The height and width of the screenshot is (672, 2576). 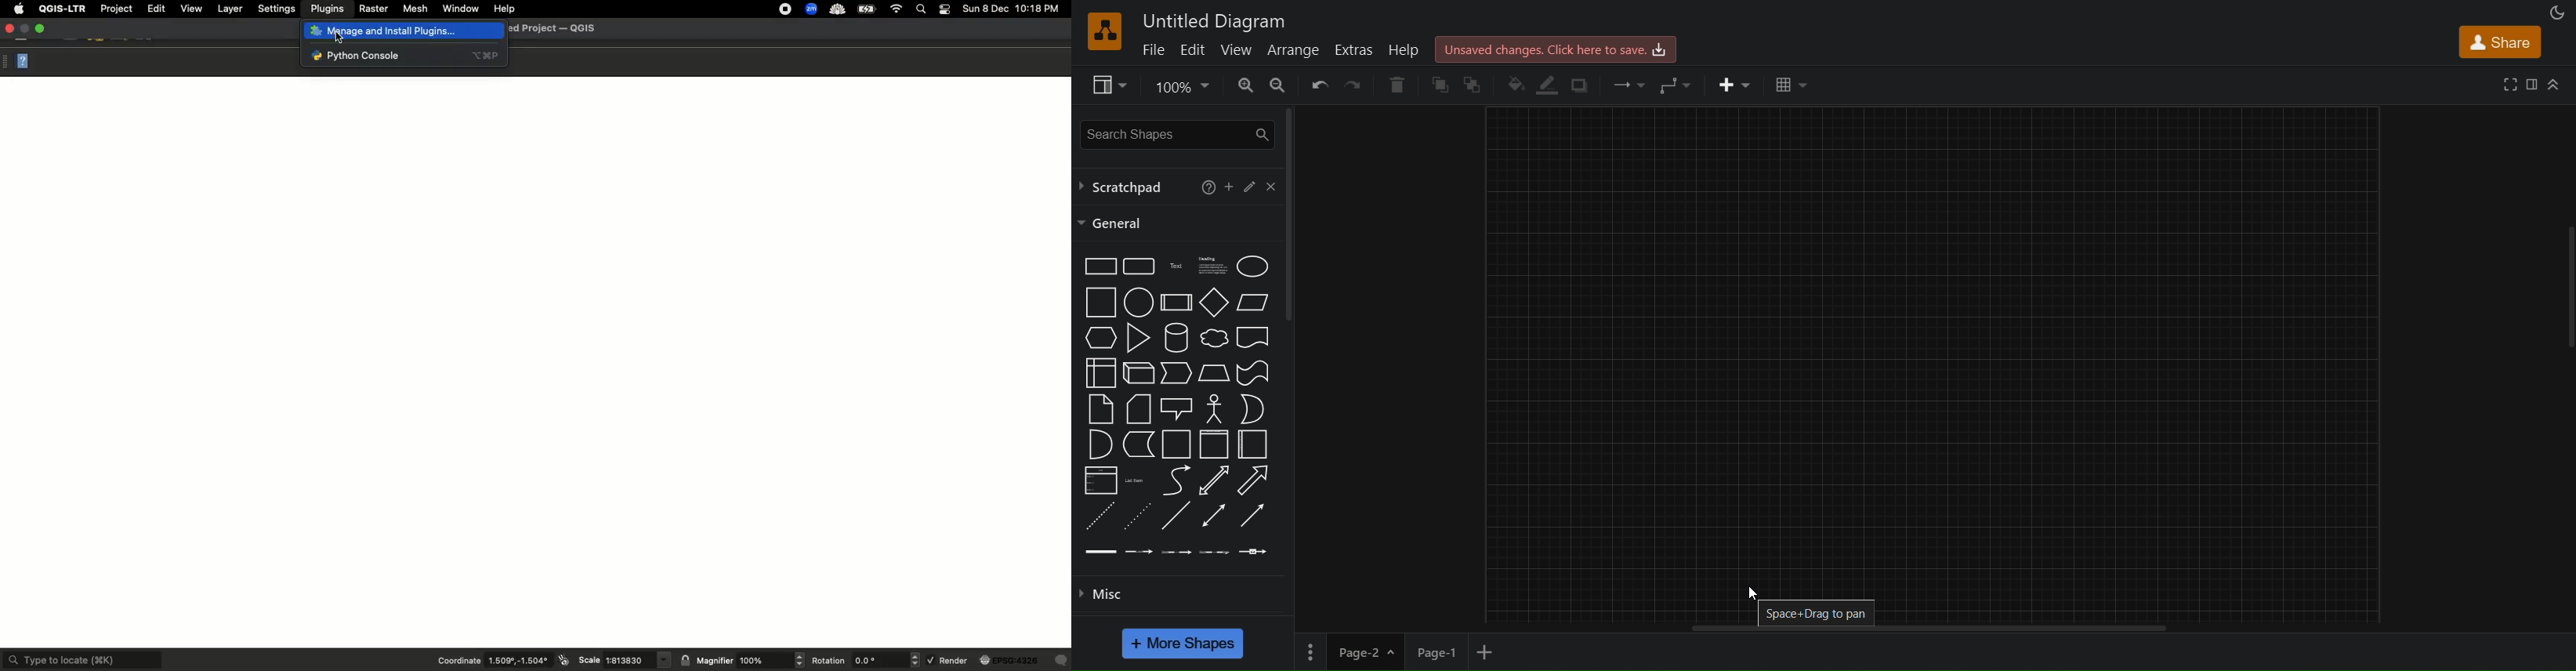 I want to click on Internet, so click(x=898, y=9).